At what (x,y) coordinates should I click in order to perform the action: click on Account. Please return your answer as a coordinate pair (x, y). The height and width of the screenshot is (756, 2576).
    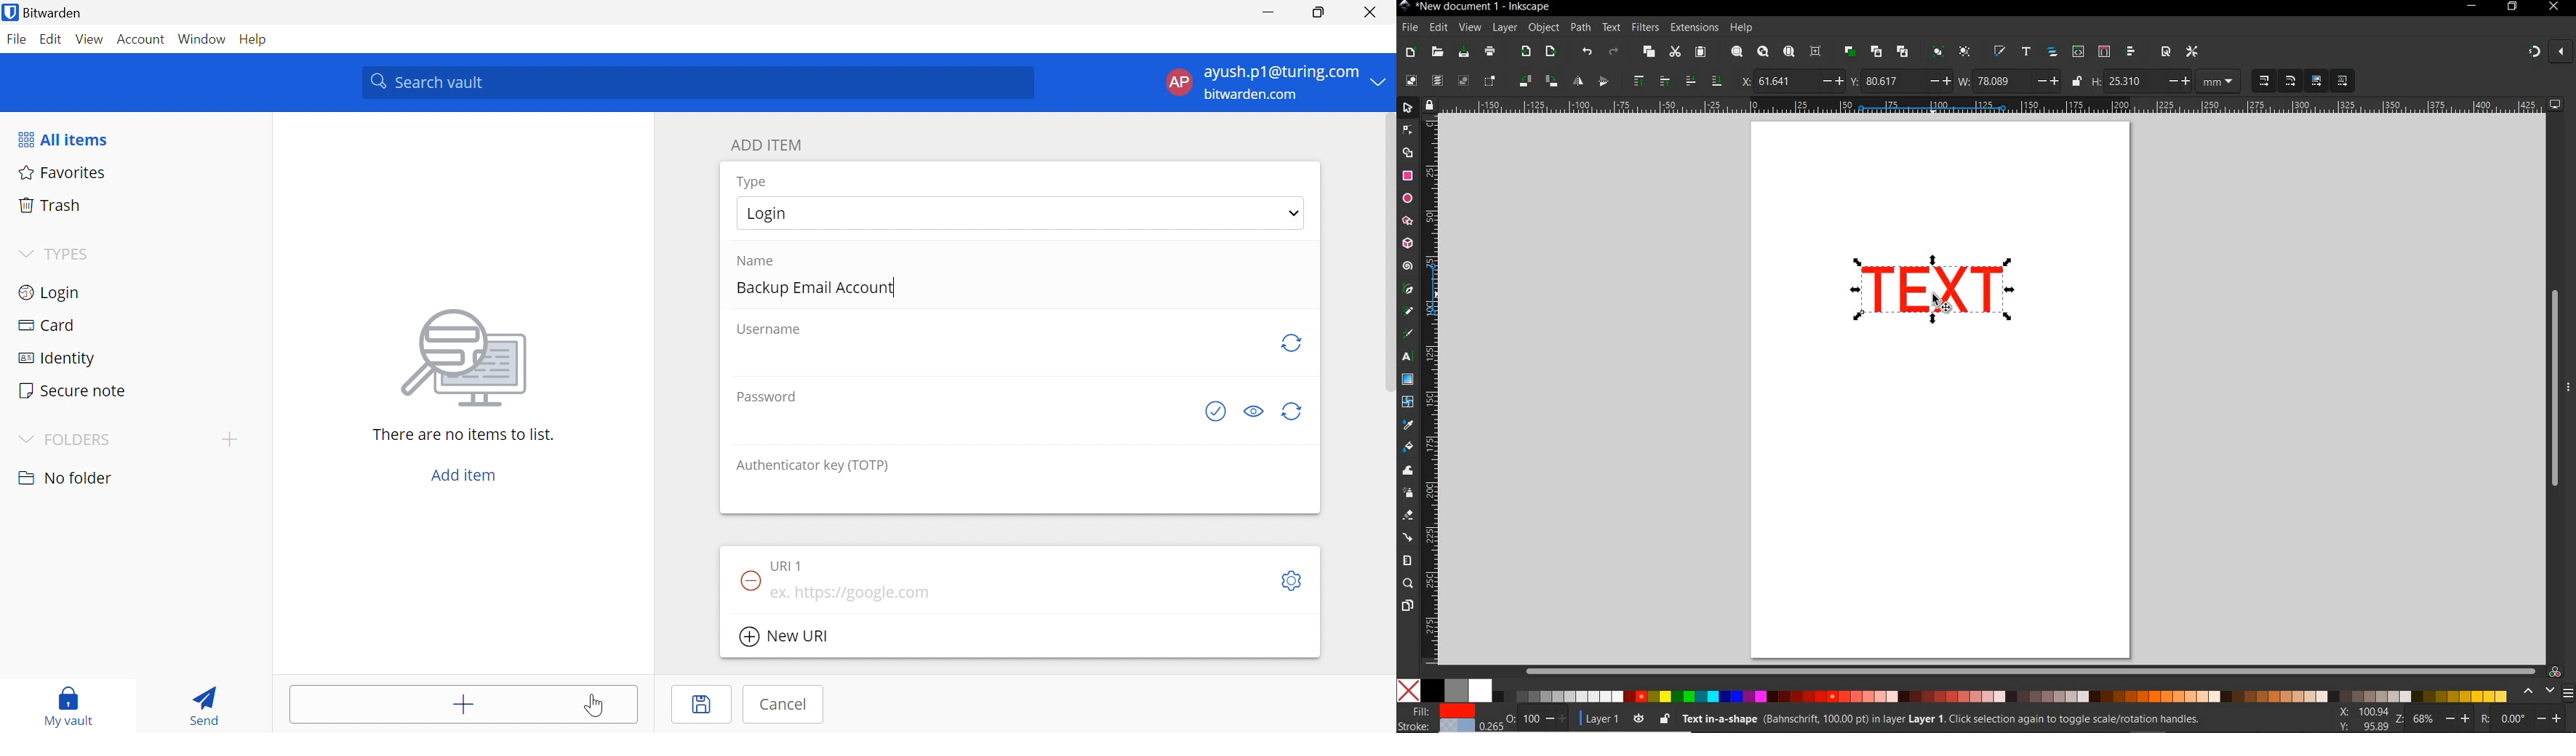
    Looking at the image, I should click on (143, 37).